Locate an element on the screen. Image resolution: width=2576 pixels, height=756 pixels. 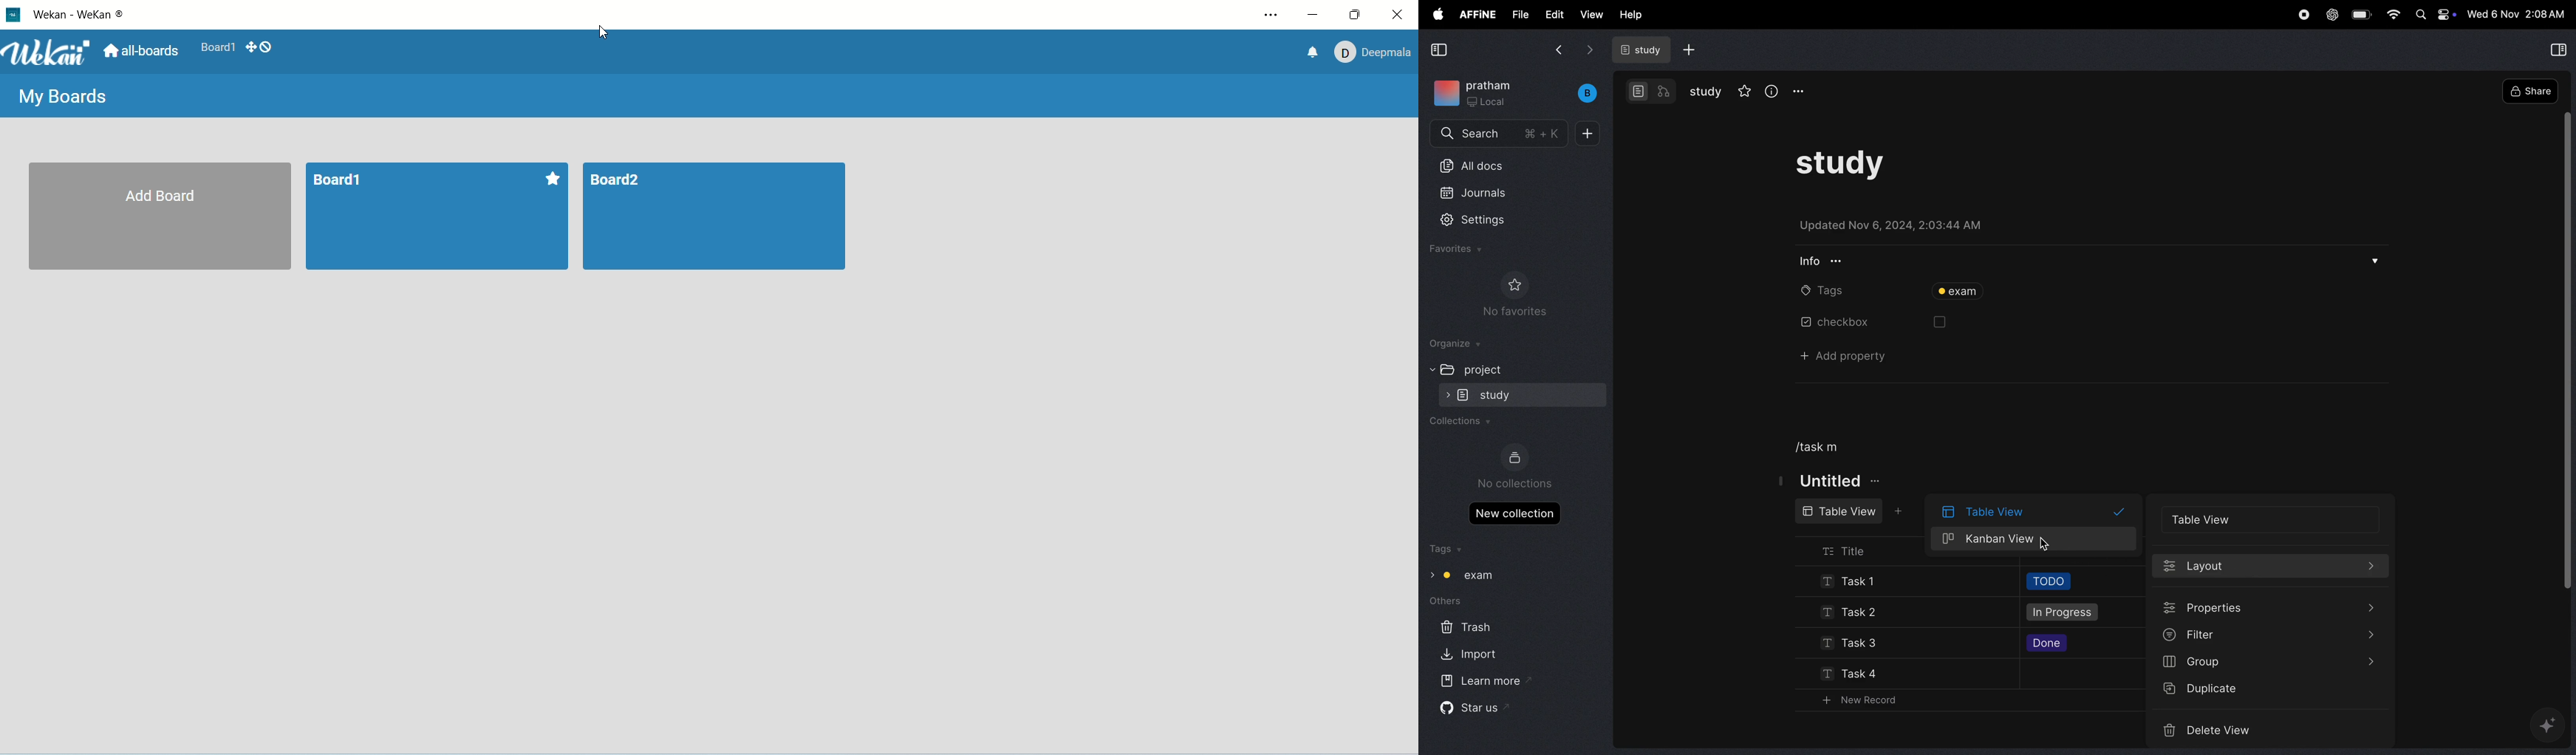
toggle is located at coordinates (2565, 351).